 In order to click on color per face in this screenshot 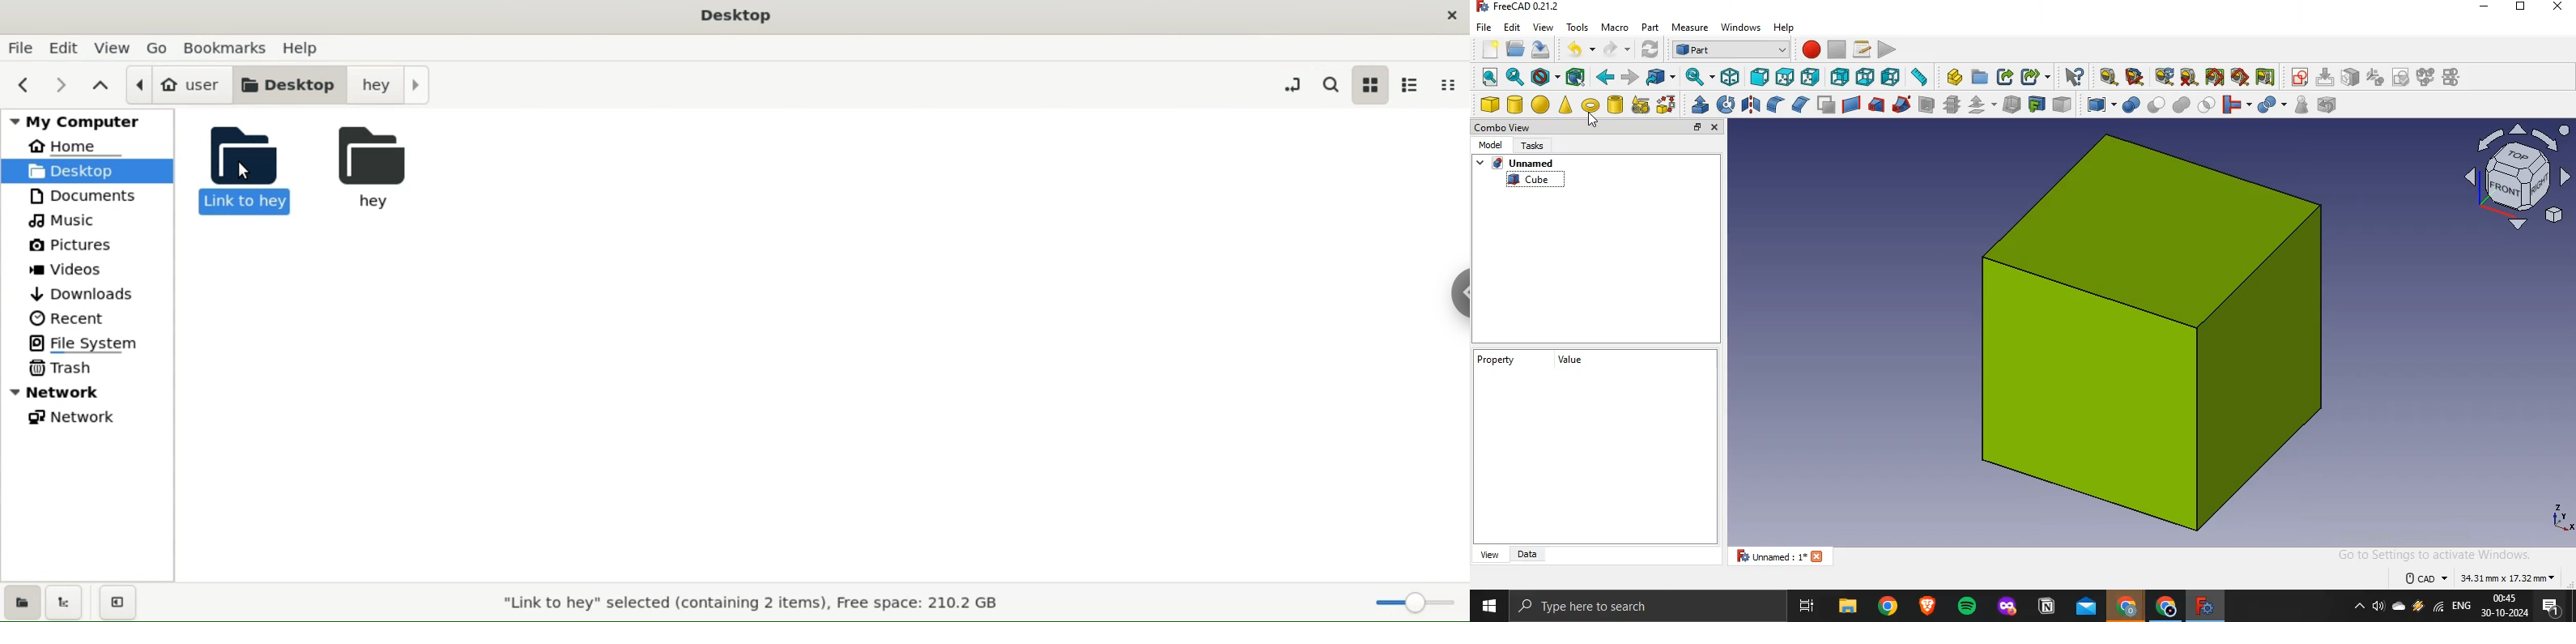, I will do `click(2062, 104)`.